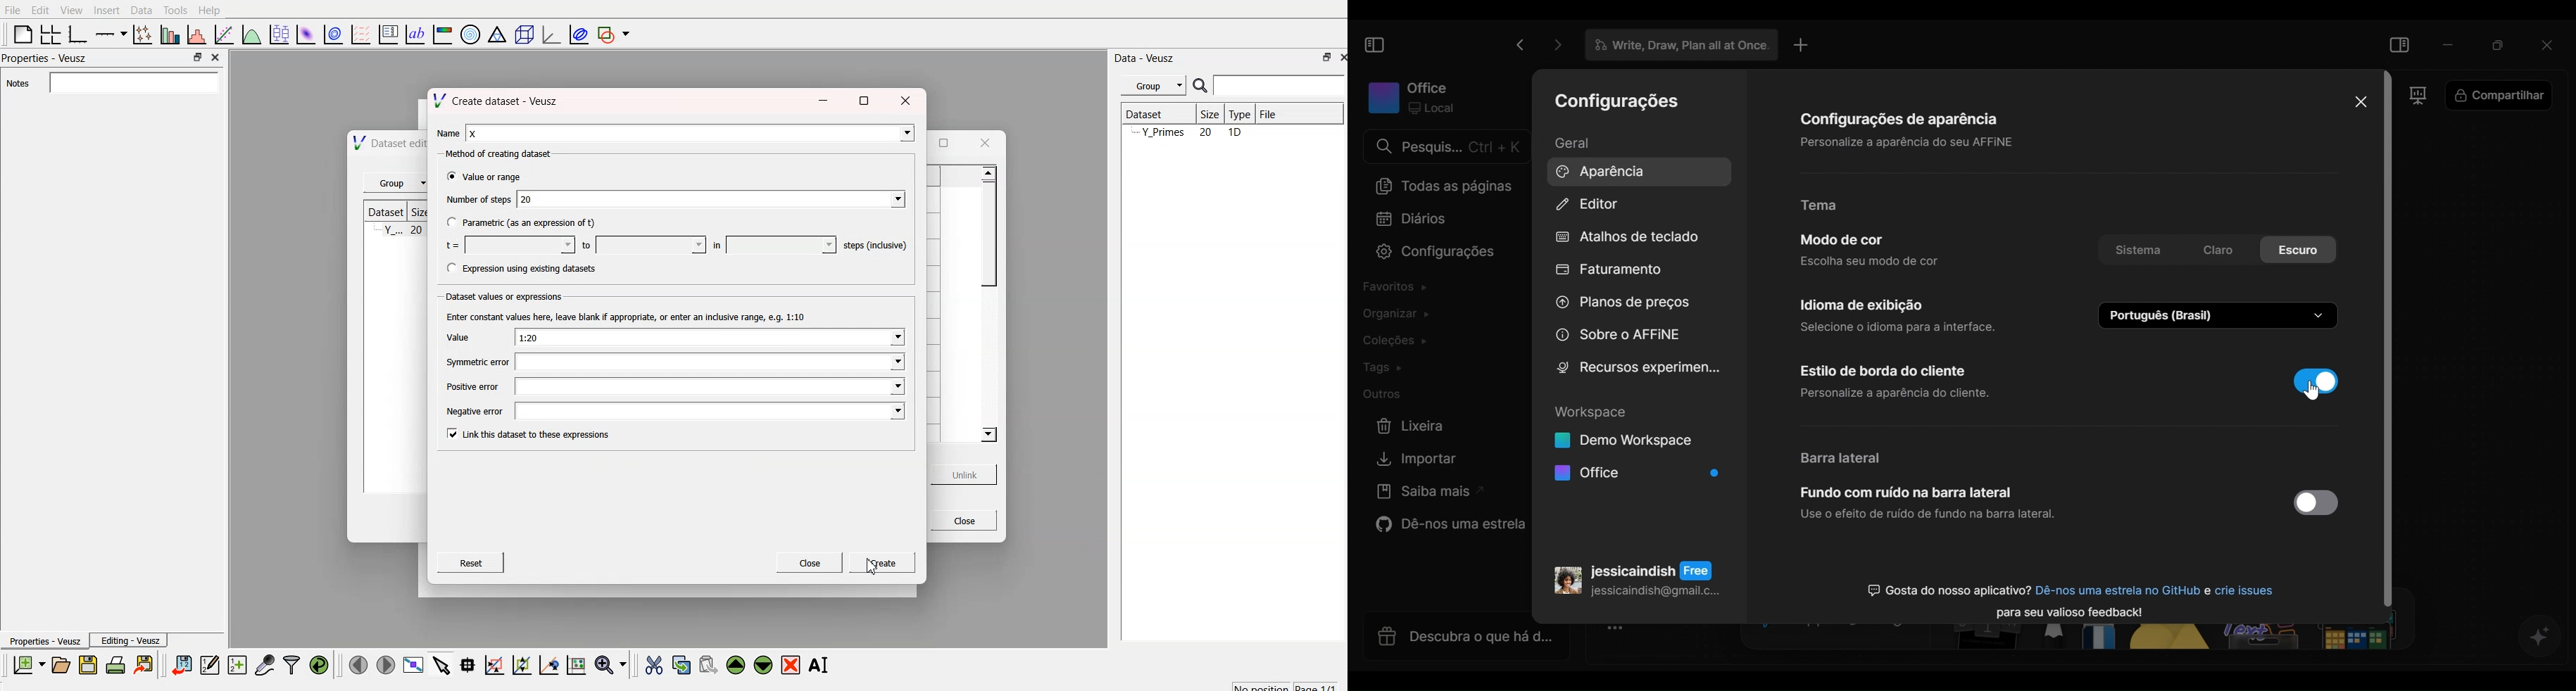 This screenshot has height=700, width=2576. Describe the element at coordinates (356, 664) in the screenshot. I see `move to previous page` at that location.